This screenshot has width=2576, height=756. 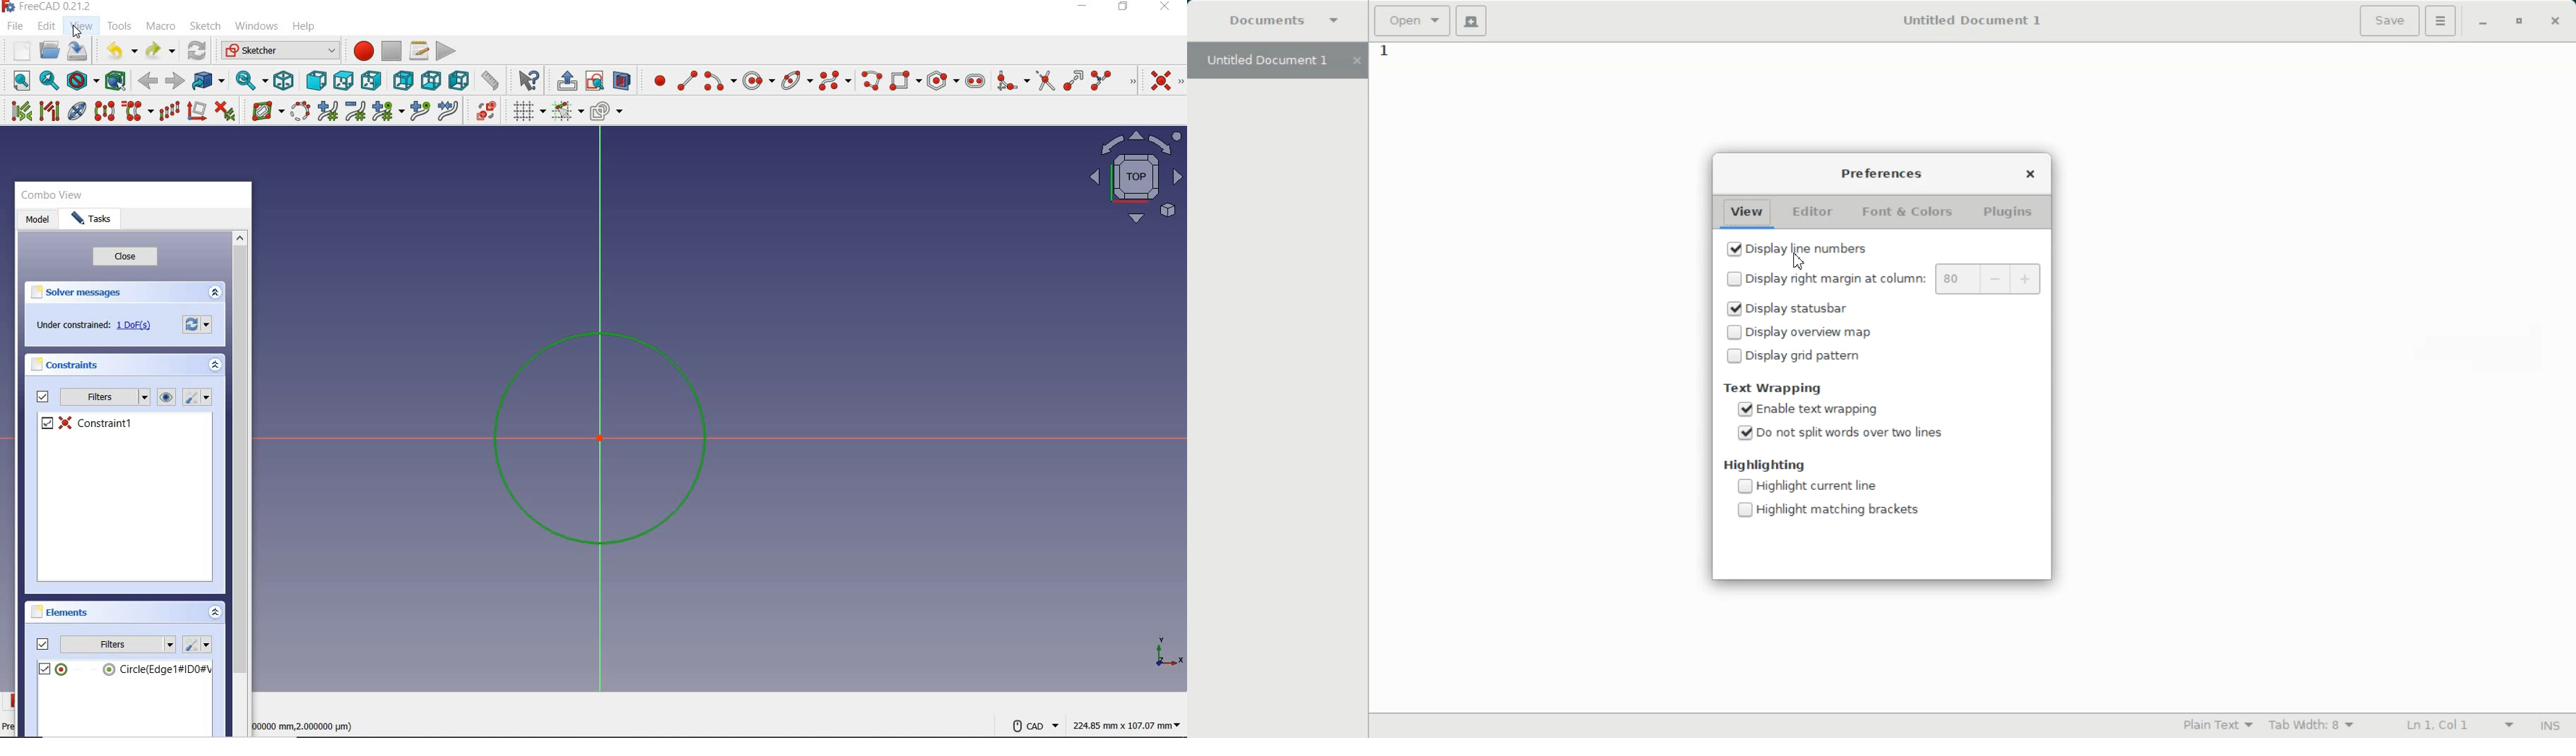 I want to click on constrain coincident, so click(x=1164, y=80).